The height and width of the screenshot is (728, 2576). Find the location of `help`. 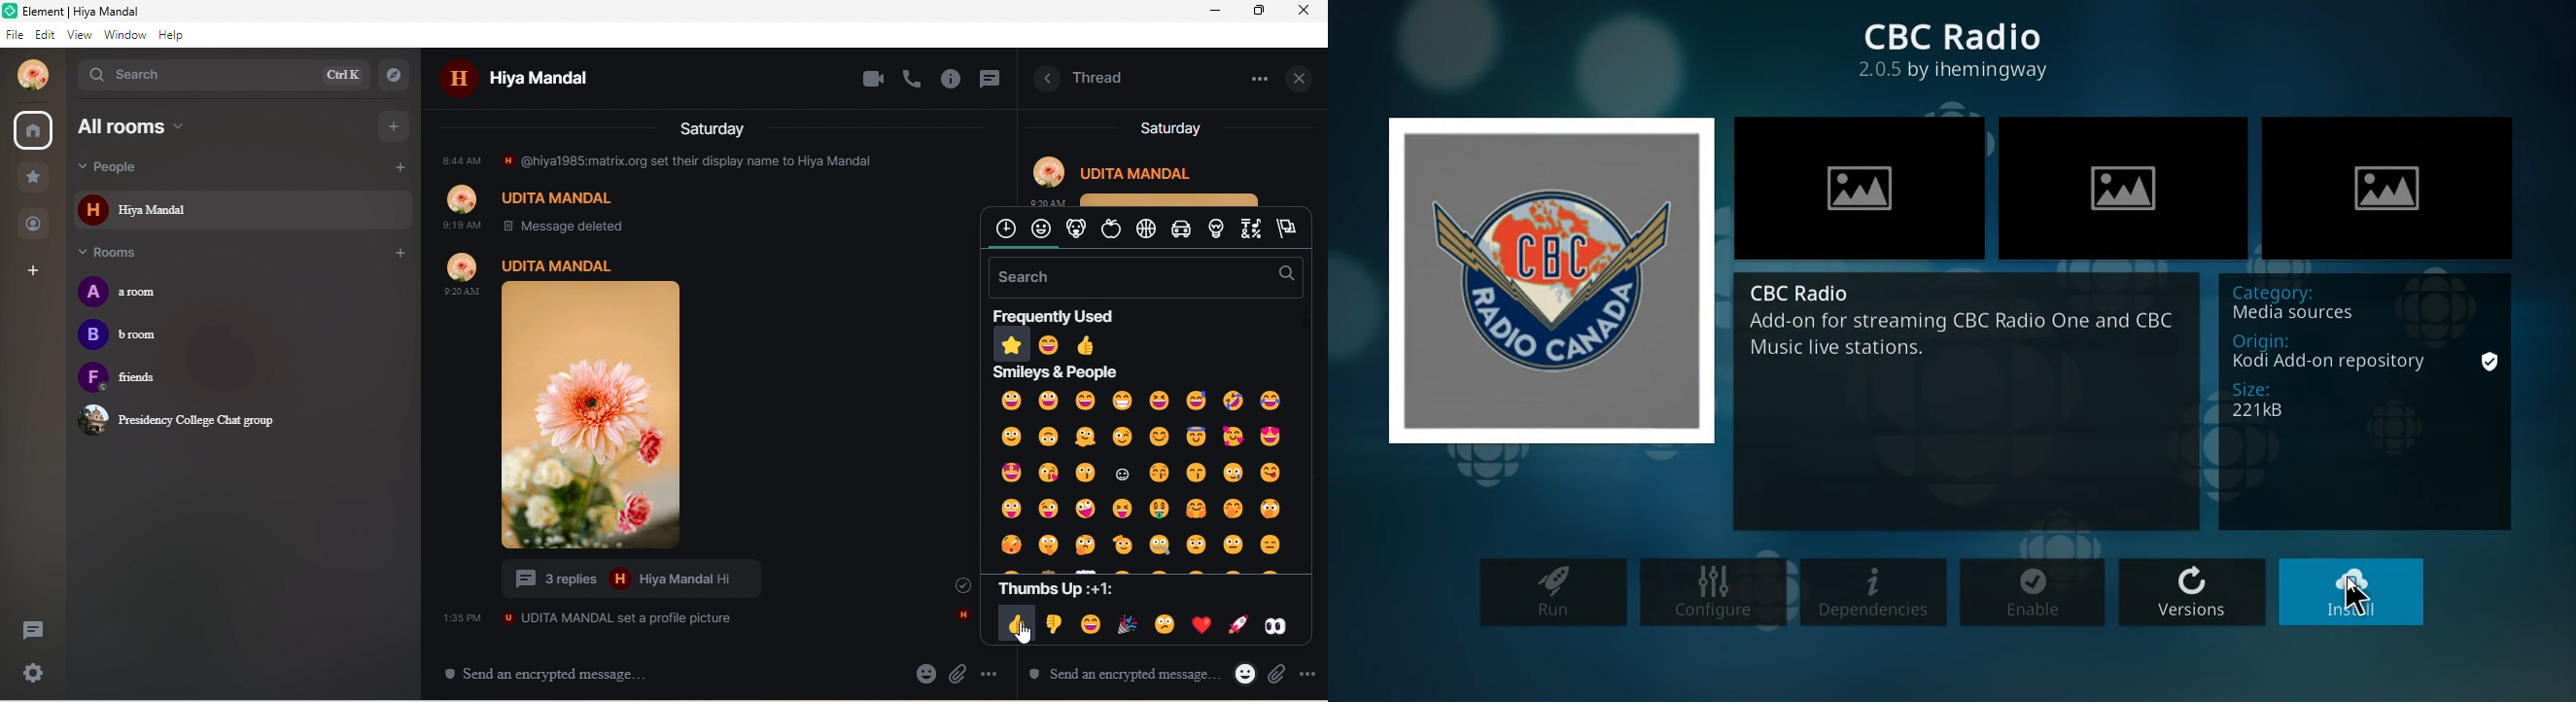

help is located at coordinates (172, 35).